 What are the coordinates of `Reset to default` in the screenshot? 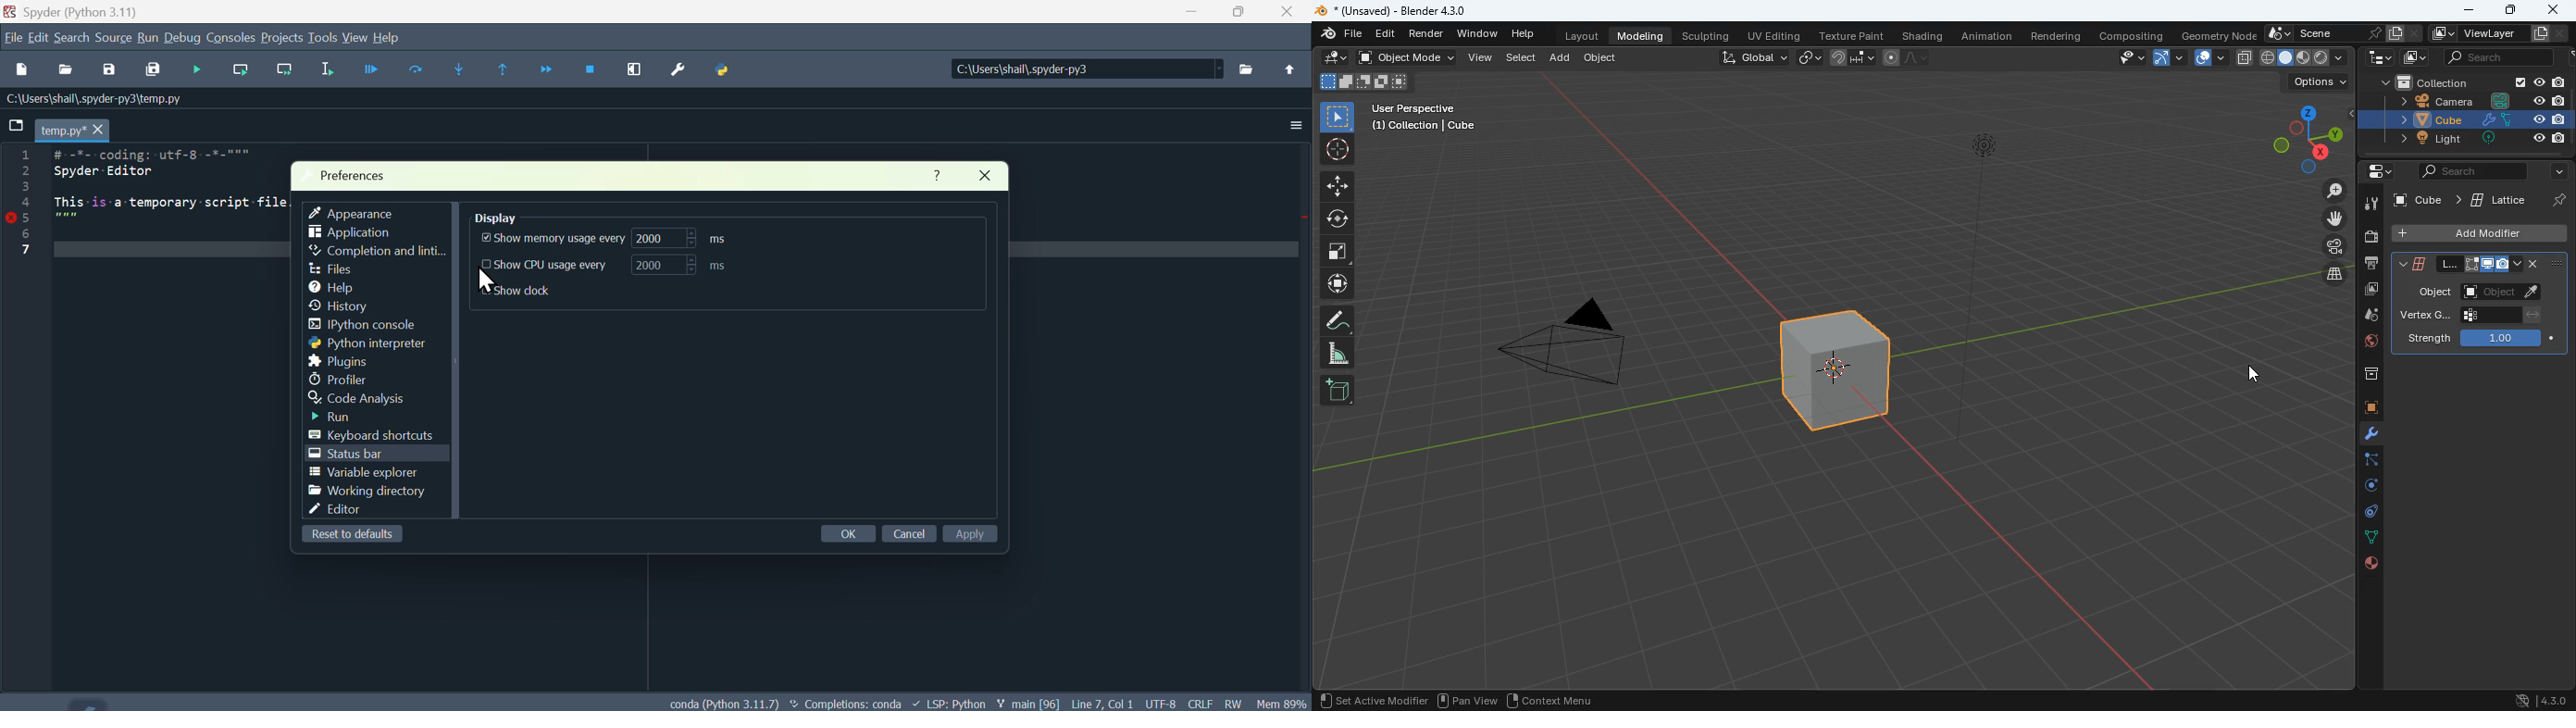 It's located at (351, 535).